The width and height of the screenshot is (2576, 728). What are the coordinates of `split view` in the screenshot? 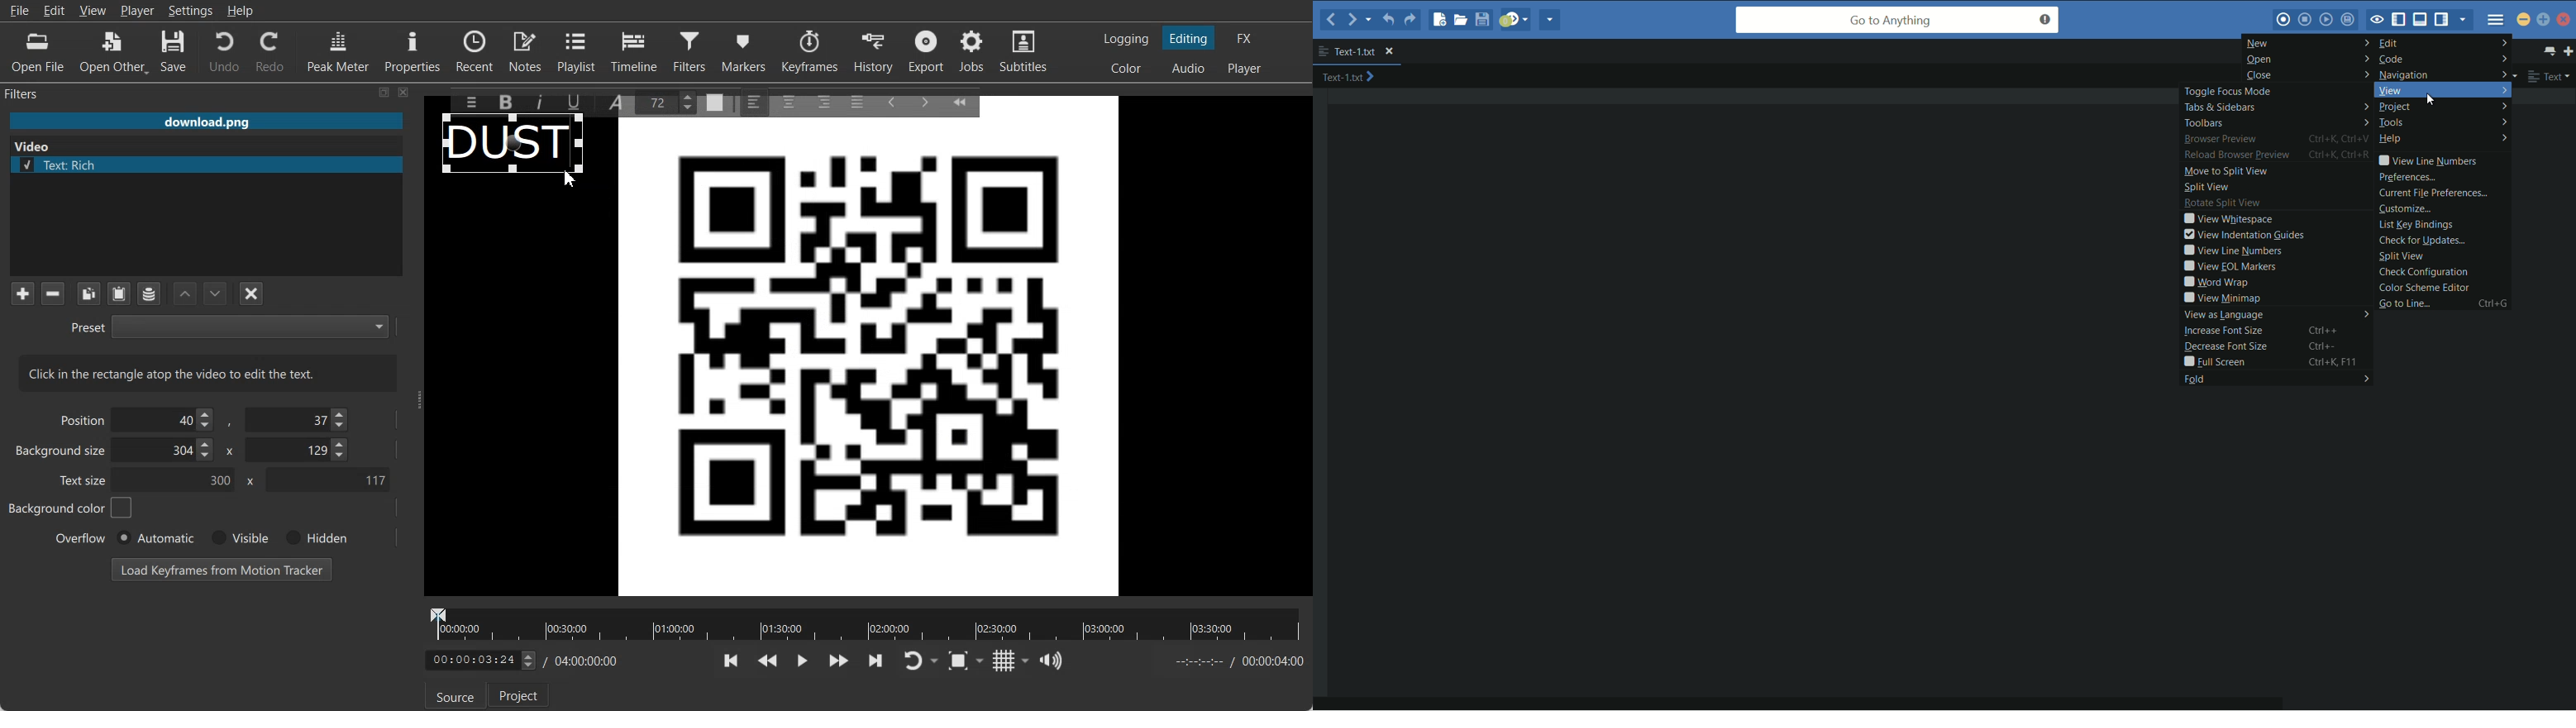 It's located at (2203, 188).